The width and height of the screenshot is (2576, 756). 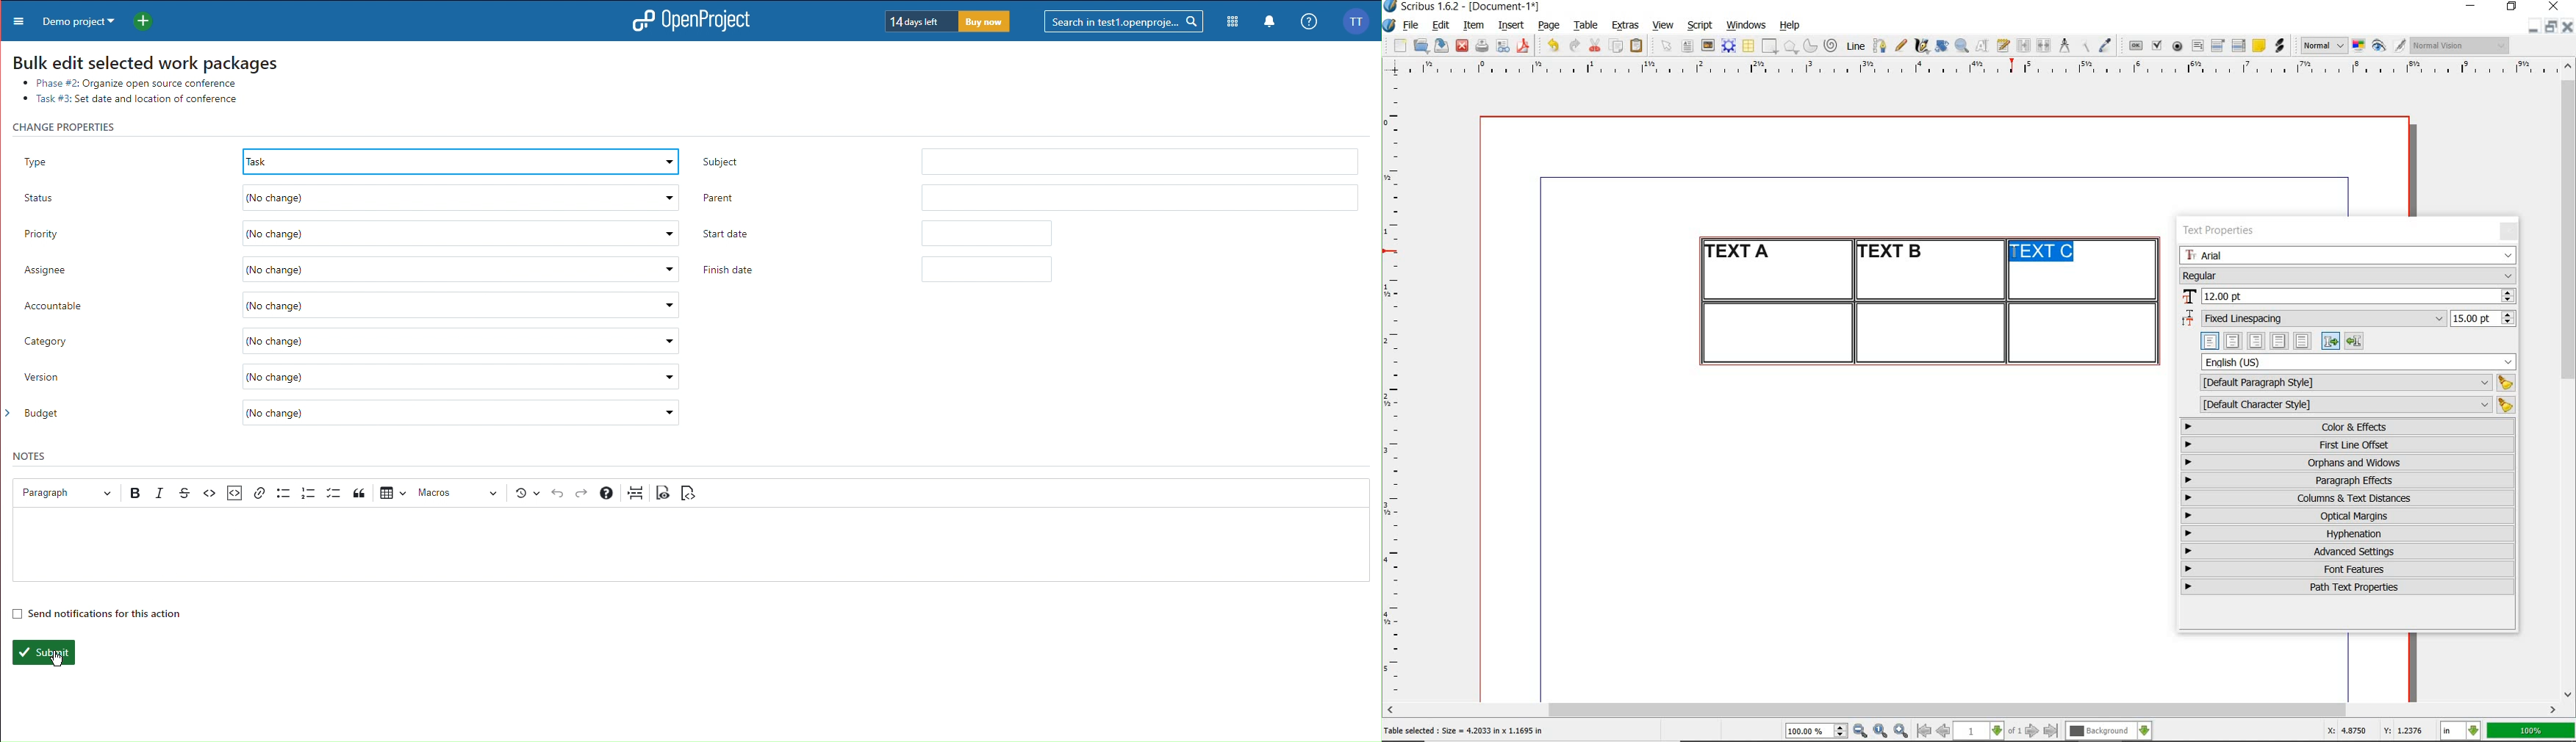 I want to click on default character style, so click(x=2353, y=405).